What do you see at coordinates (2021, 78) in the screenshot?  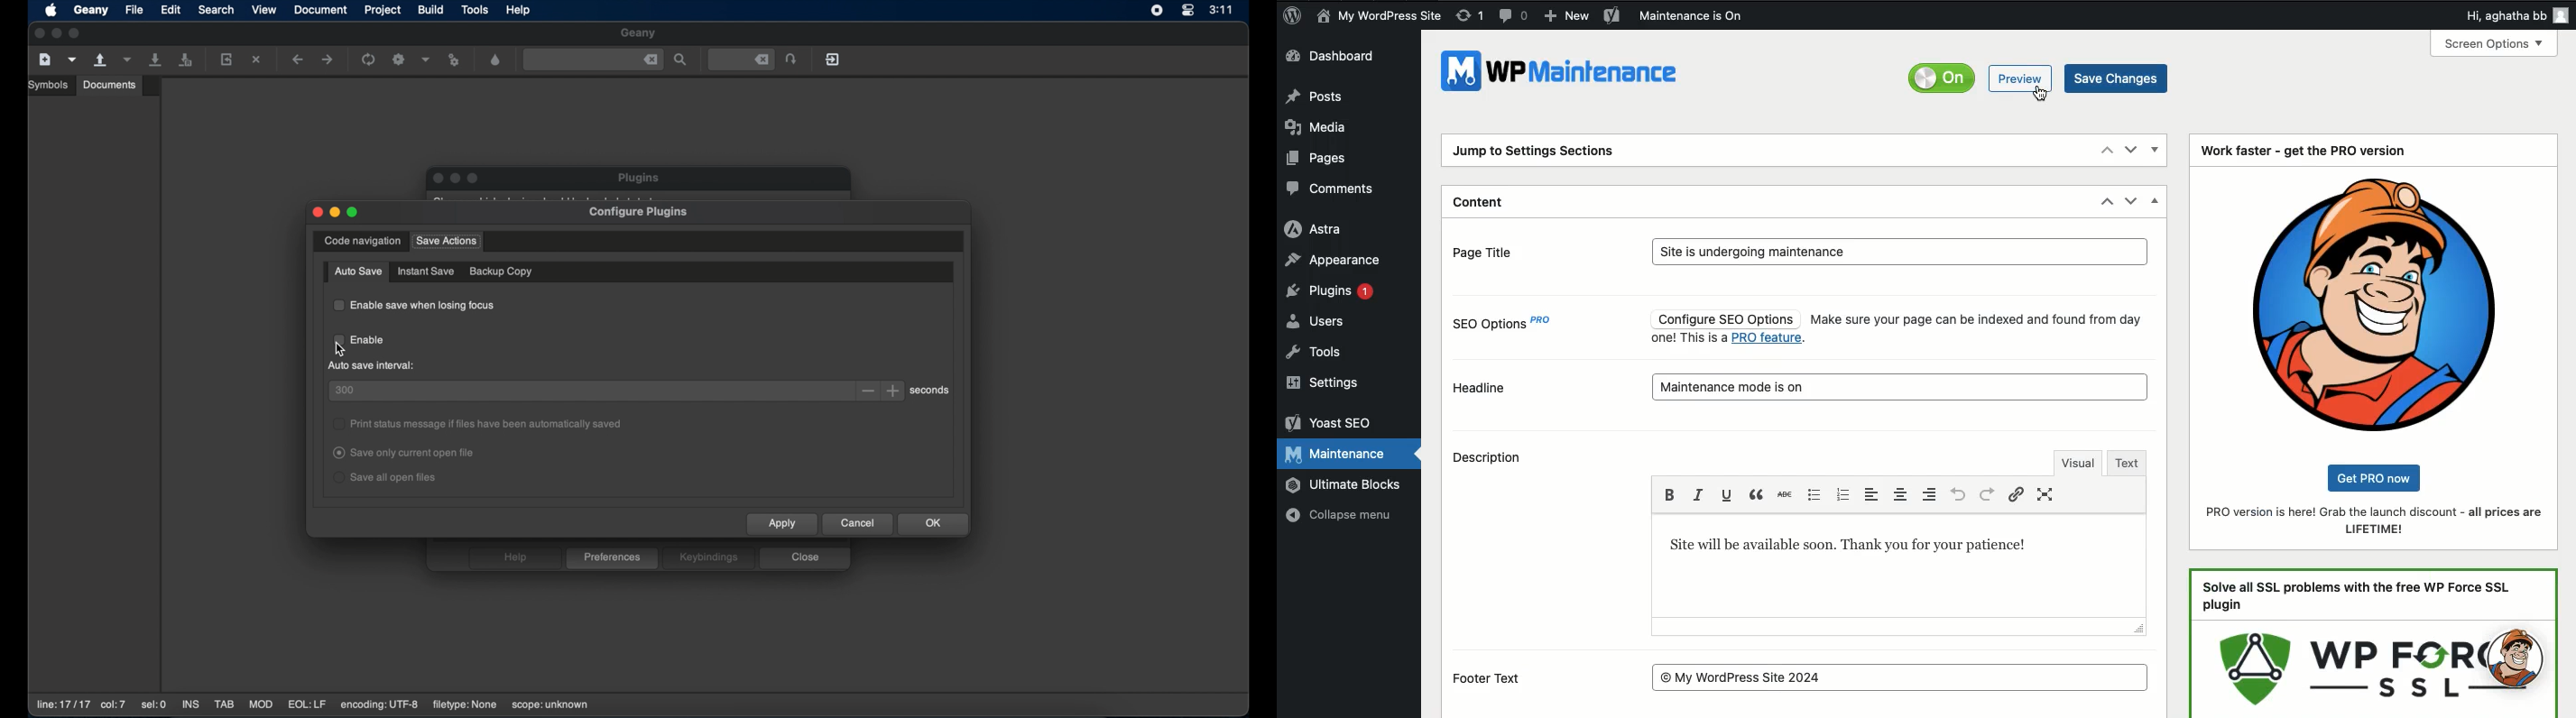 I see `Preview` at bounding box center [2021, 78].